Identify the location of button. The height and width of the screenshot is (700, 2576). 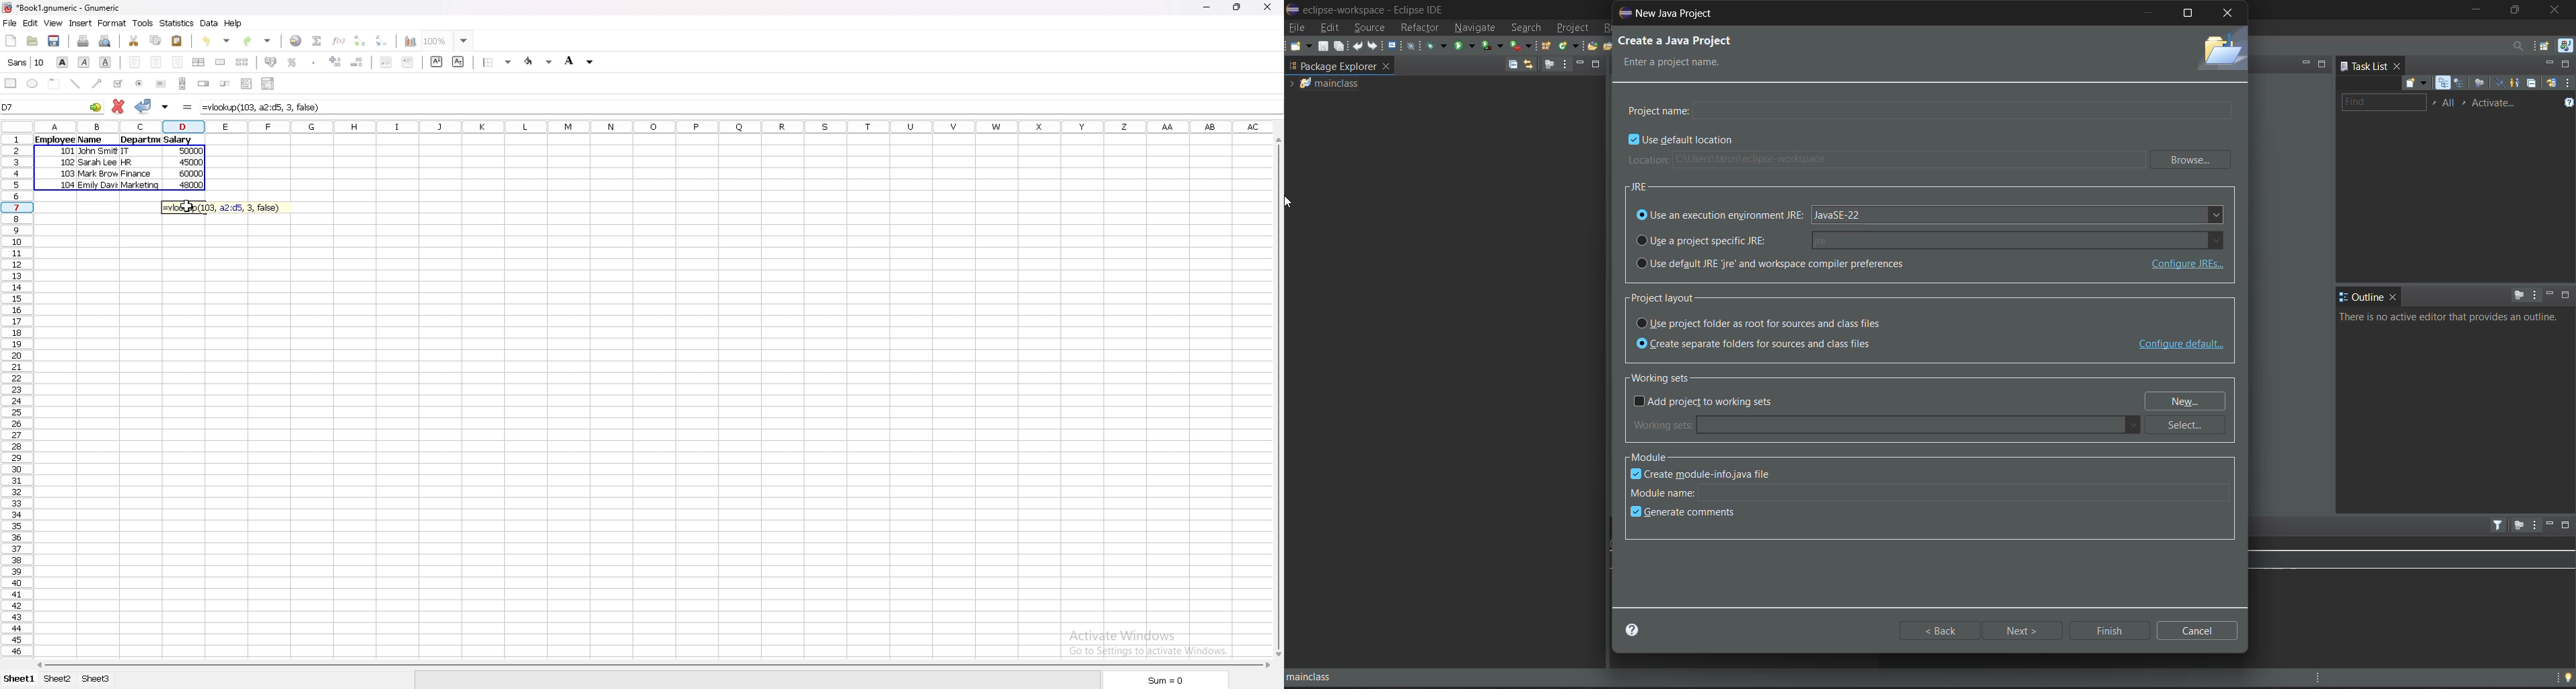
(162, 84).